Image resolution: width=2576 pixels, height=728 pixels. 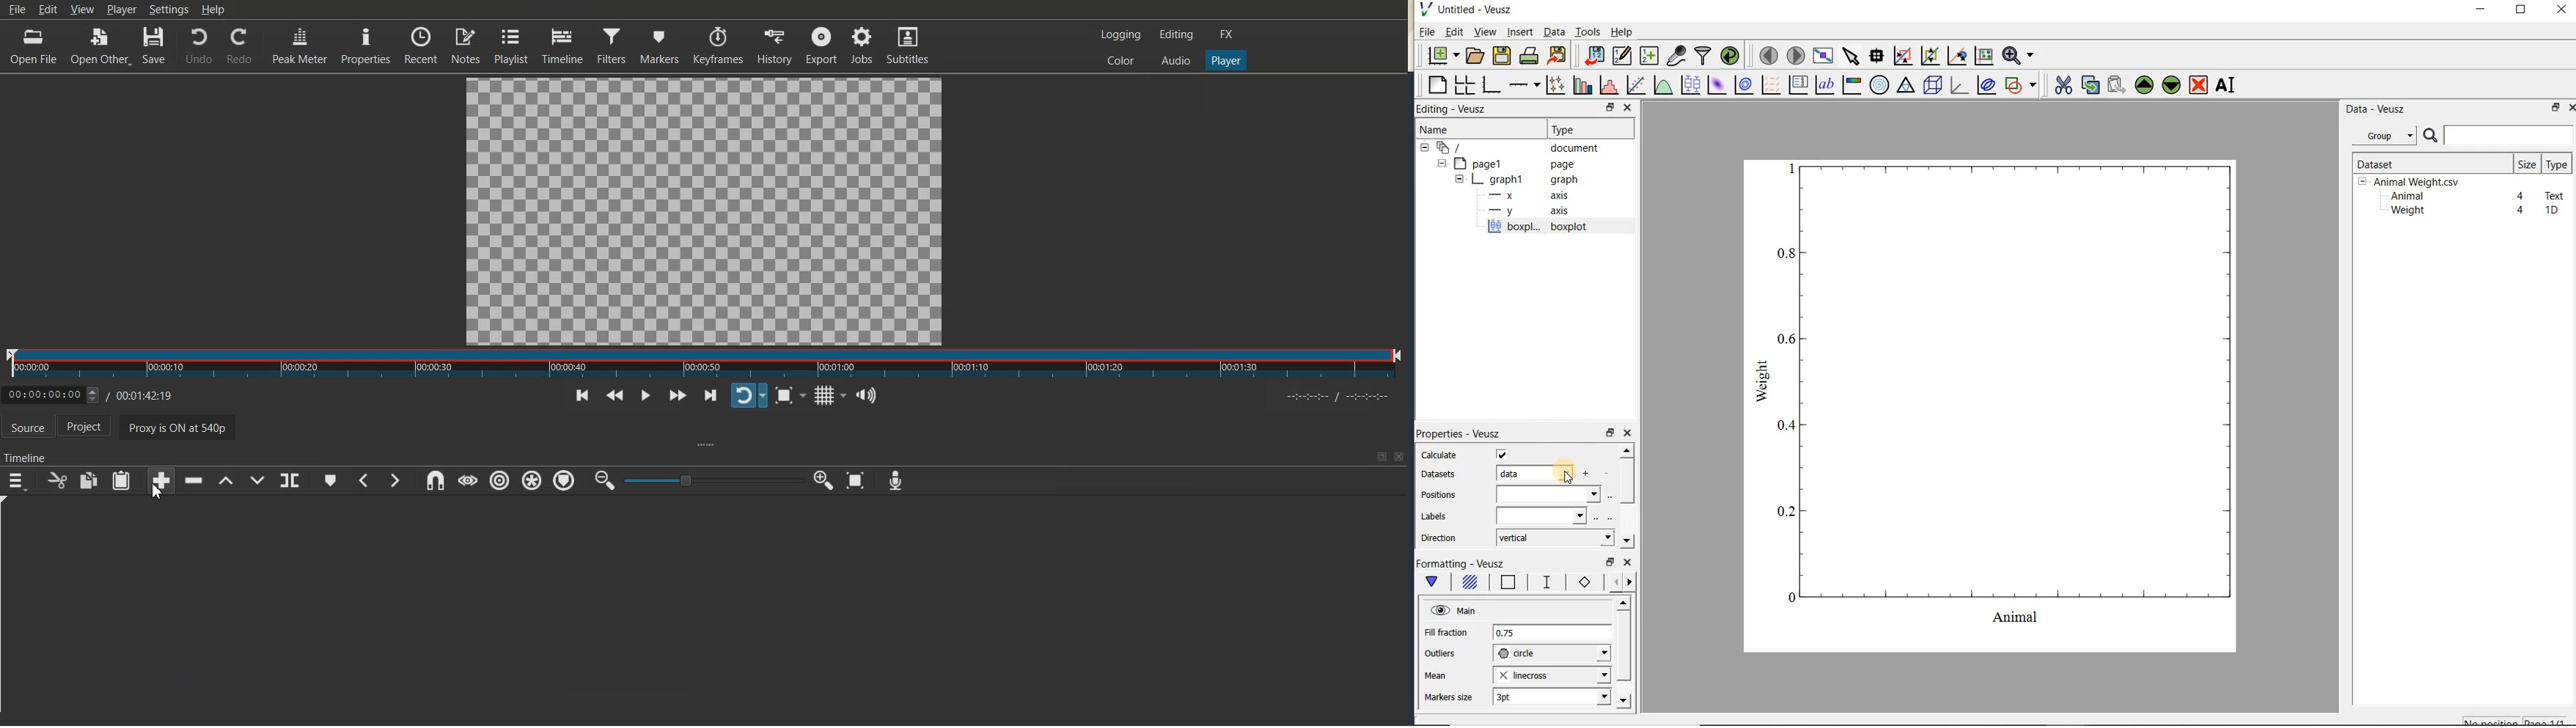 What do you see at coordinates (861, 44) in the screenshot?
I see `Jobs` at bounding box center [861, 44].